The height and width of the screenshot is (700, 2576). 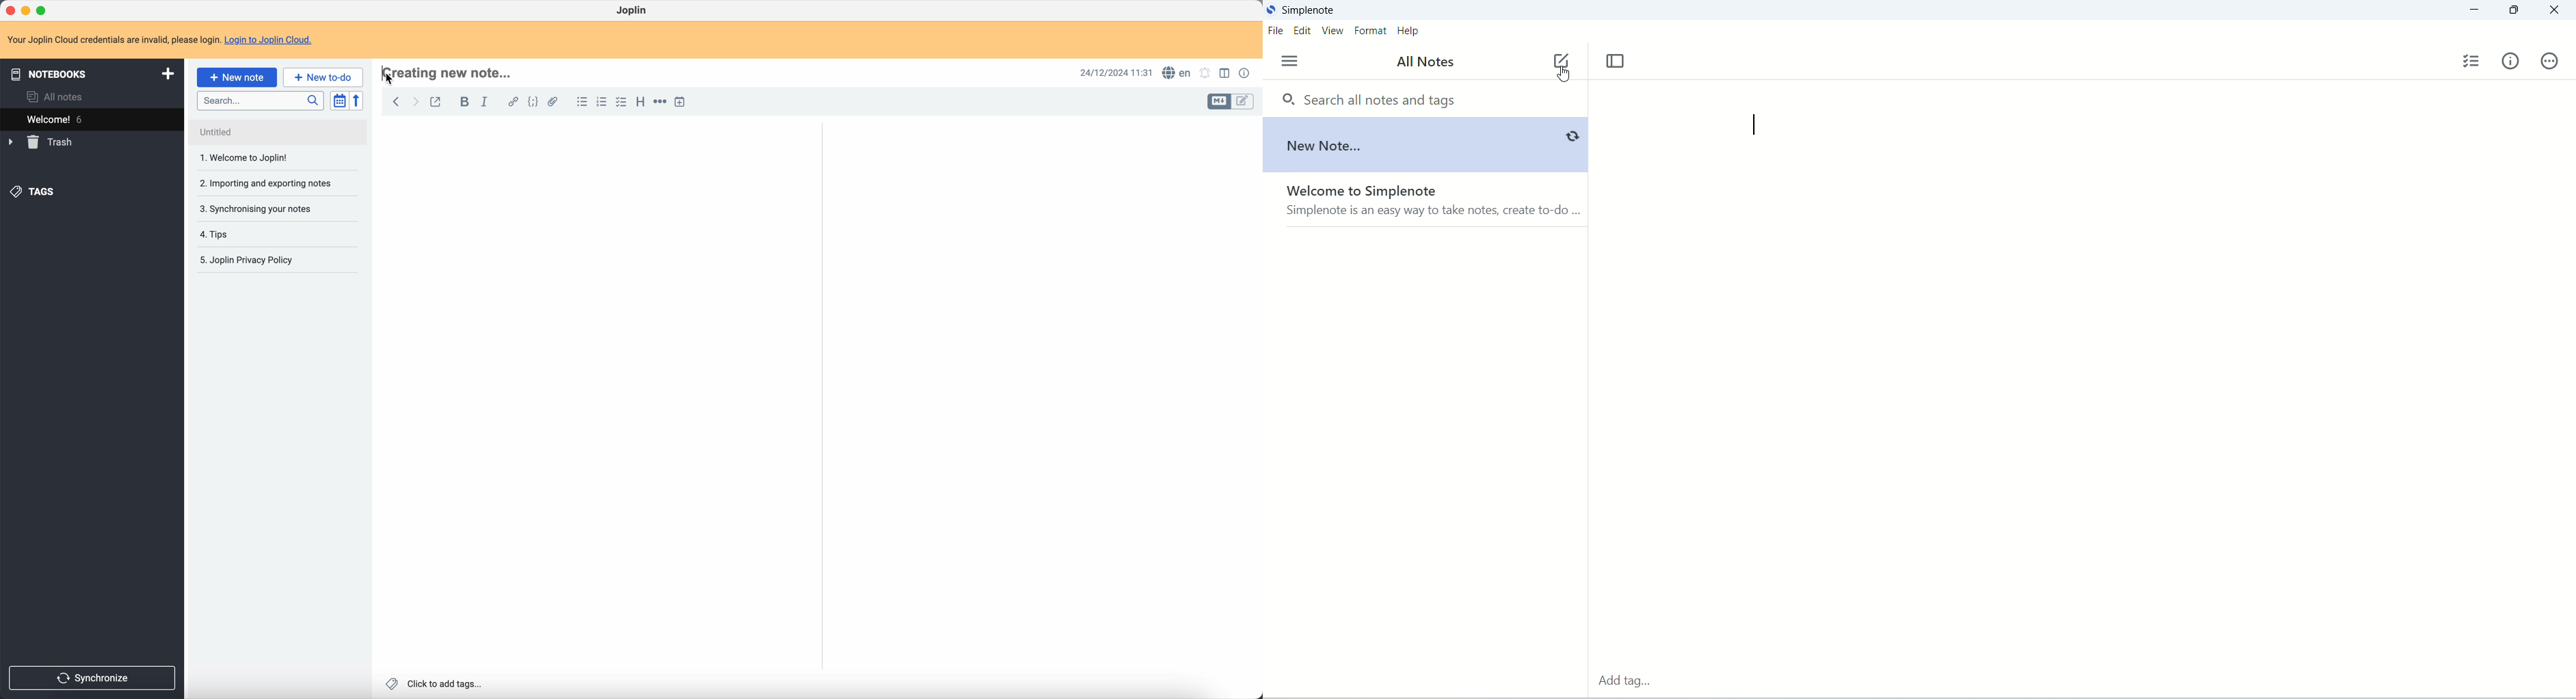 What do you see at coordinates (251, 133) in the screenshot?
I see `Untitled` at bounding box center [251, 133].